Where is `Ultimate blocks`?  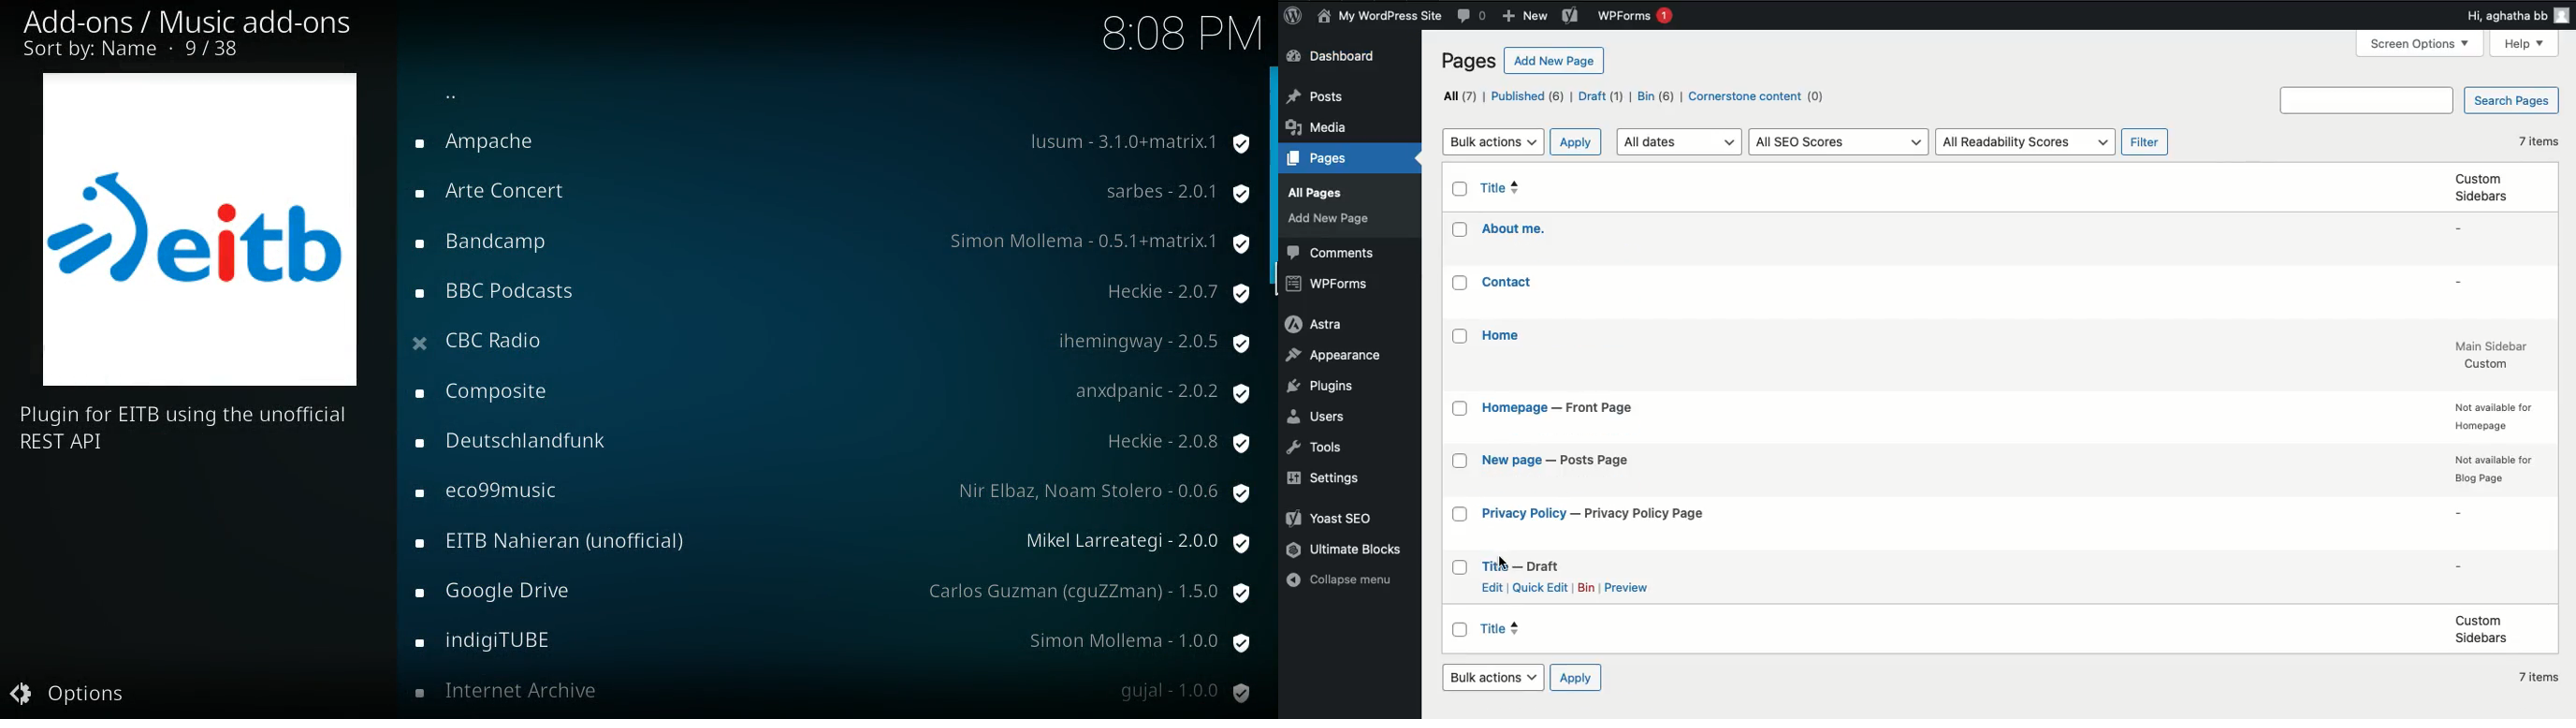 Ultimate blocks is located at coordinates (1348, 551).